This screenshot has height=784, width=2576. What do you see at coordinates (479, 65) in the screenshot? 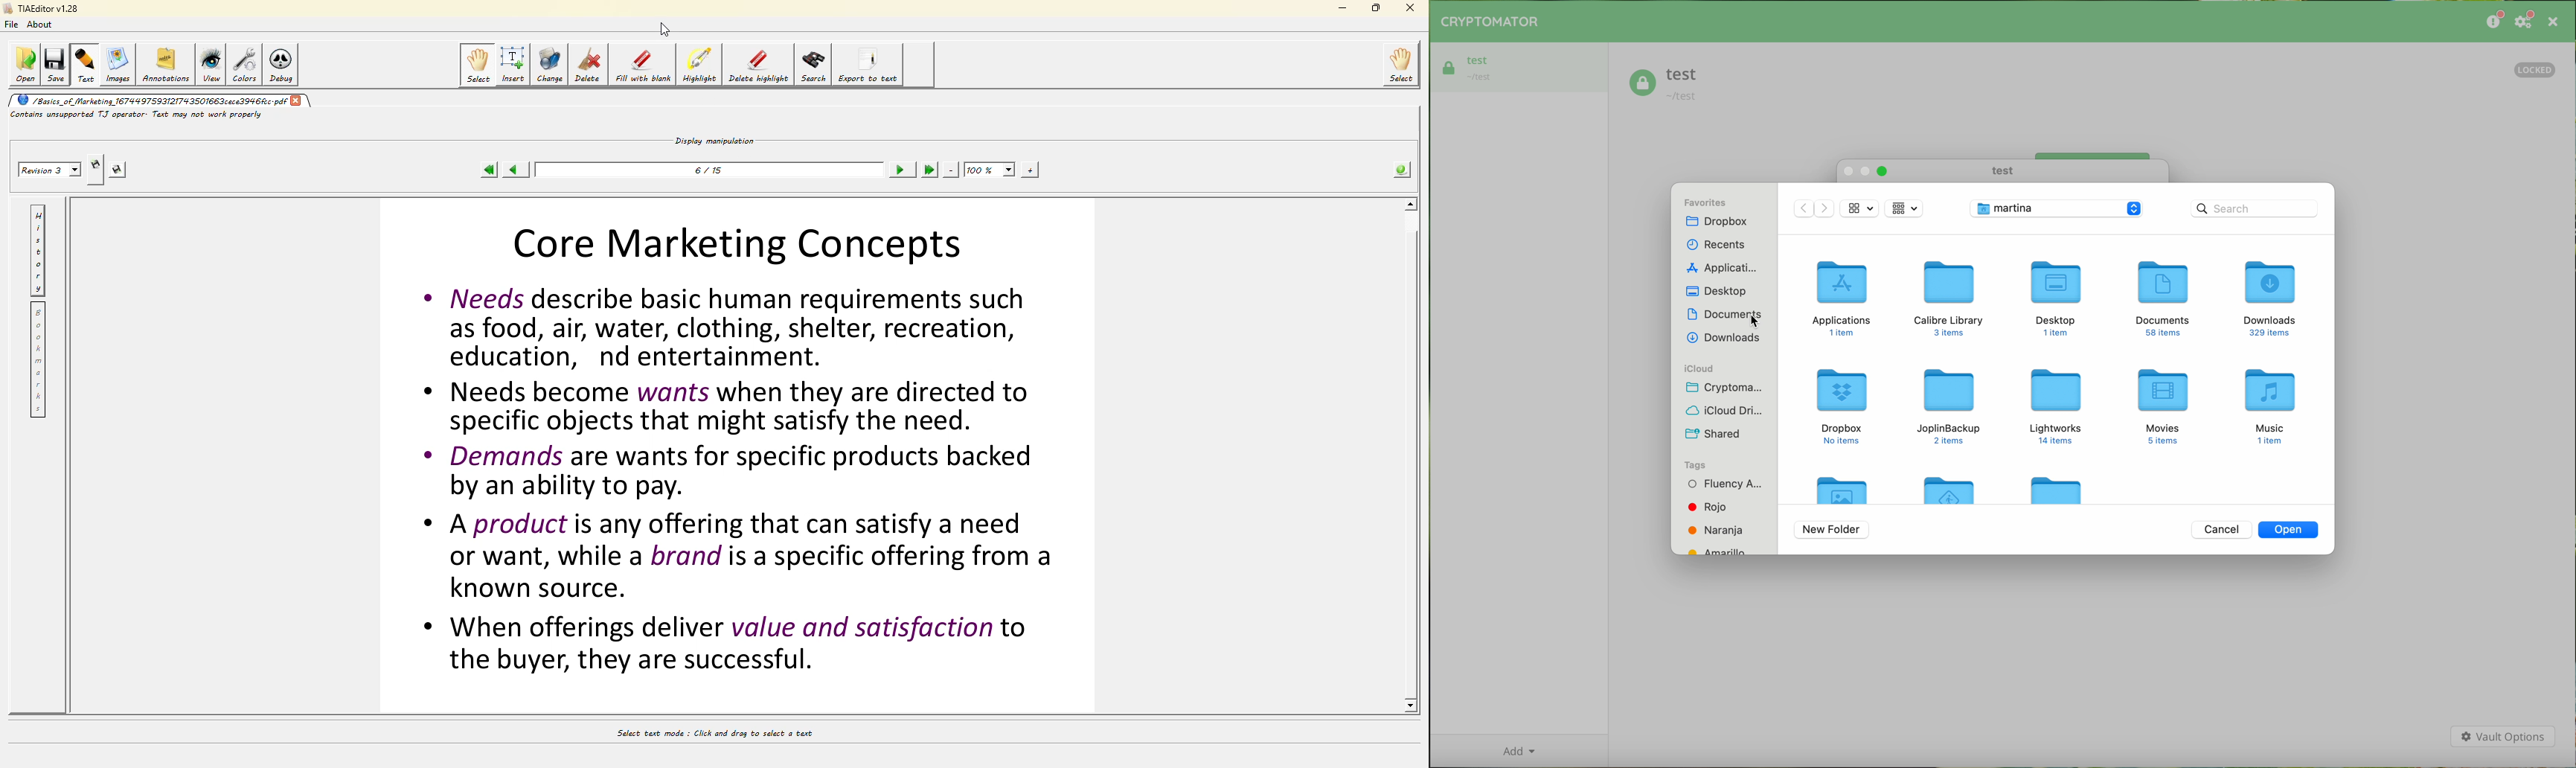
I see `select` at bounding box center [479, 65].